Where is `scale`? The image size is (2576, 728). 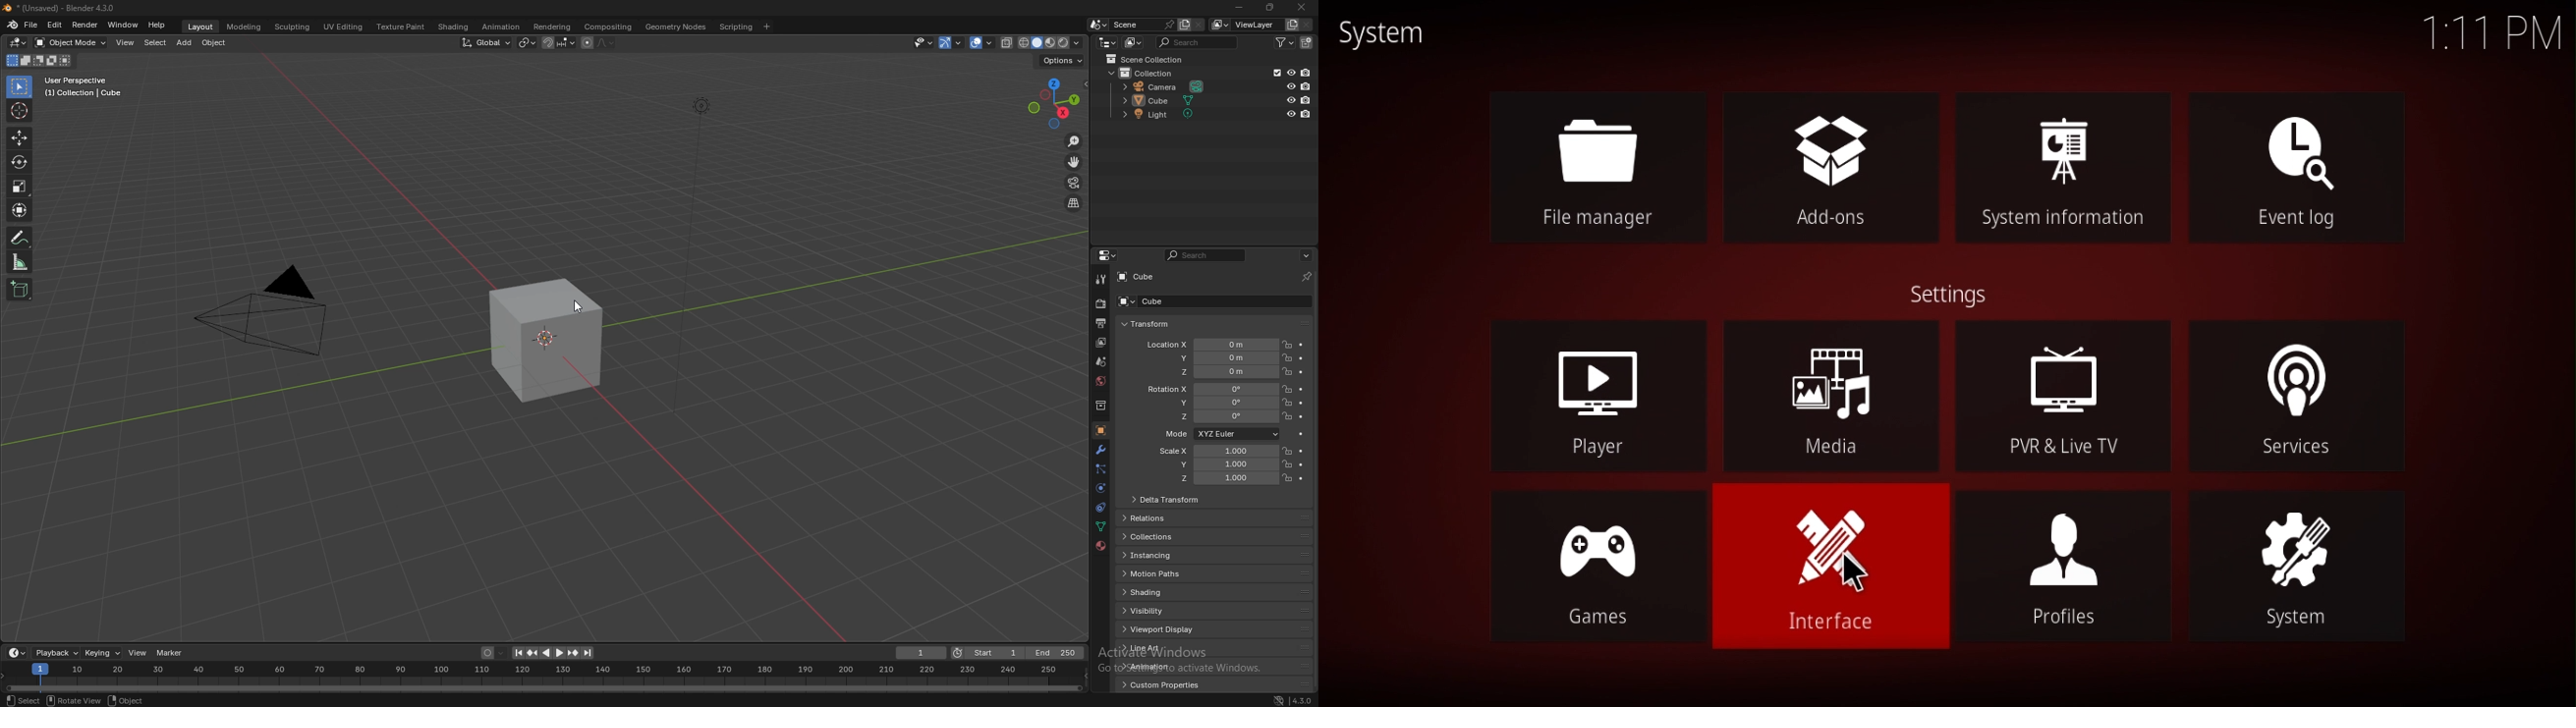 scale is located at coordinates (19, 187).